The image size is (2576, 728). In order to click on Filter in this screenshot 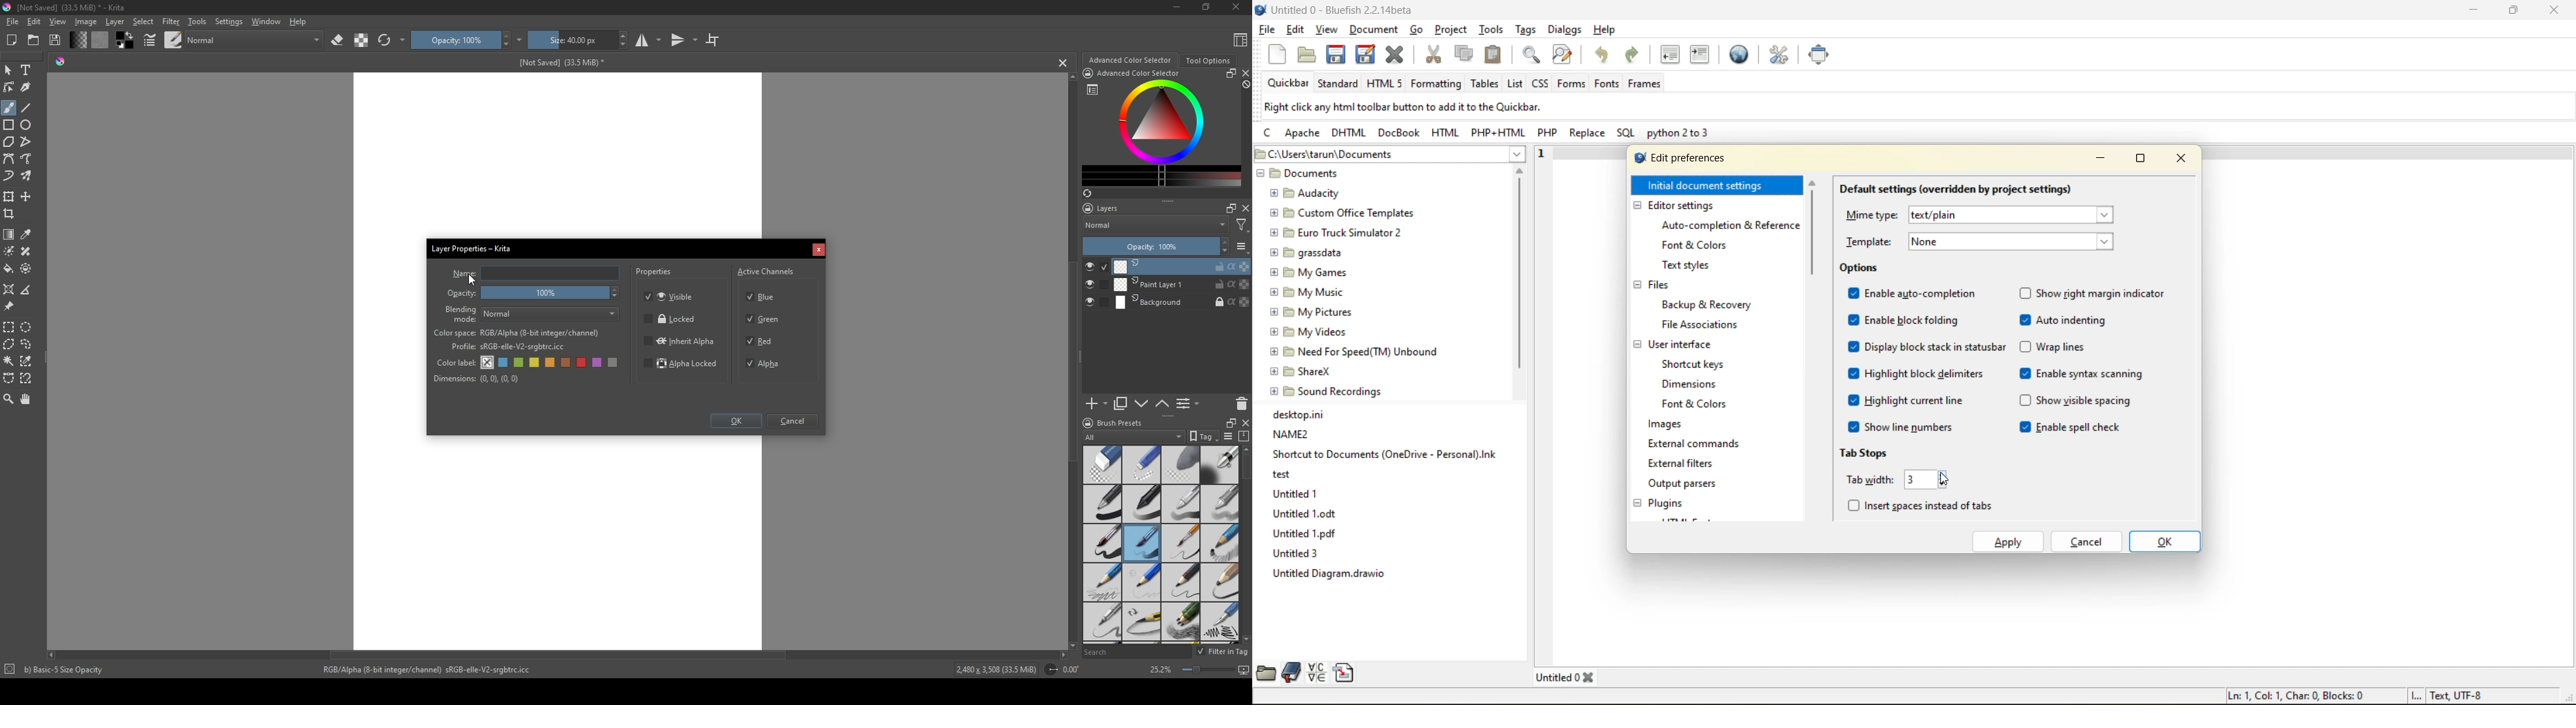, I will do `click(170, 22)`.